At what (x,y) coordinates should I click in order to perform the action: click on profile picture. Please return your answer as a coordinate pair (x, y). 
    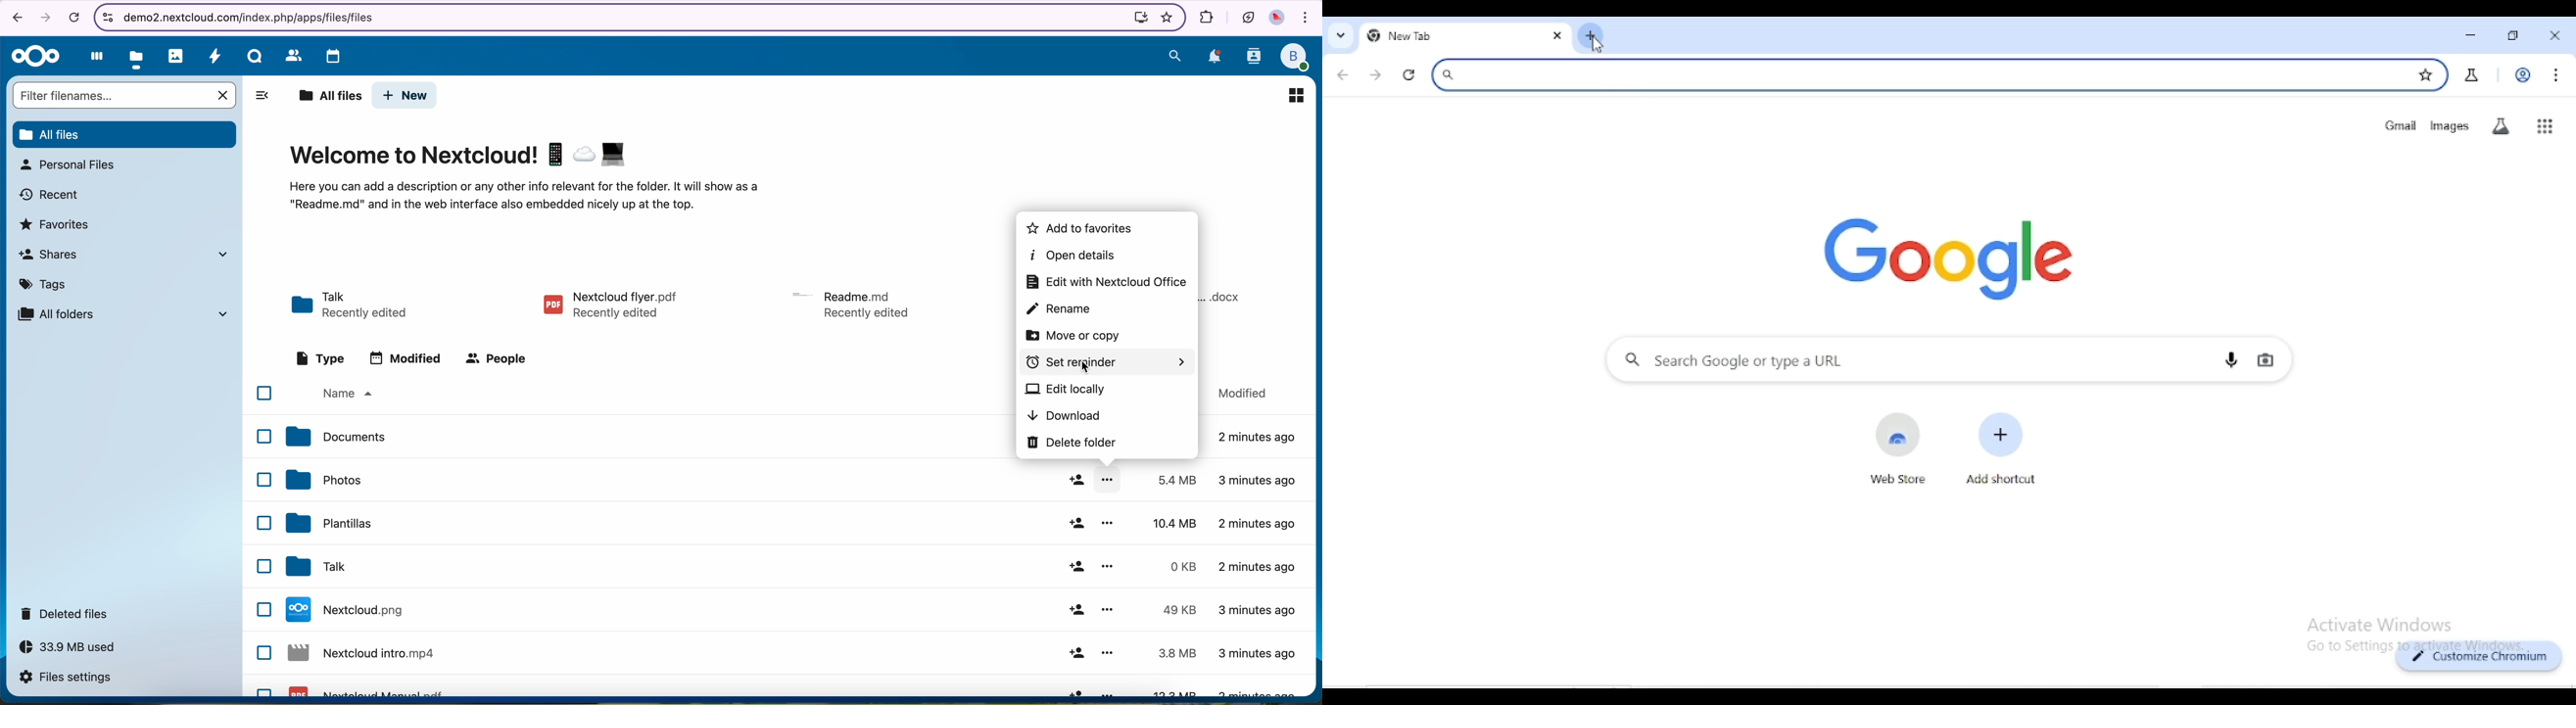
    Looking at the image, I should click on (1278, 19).